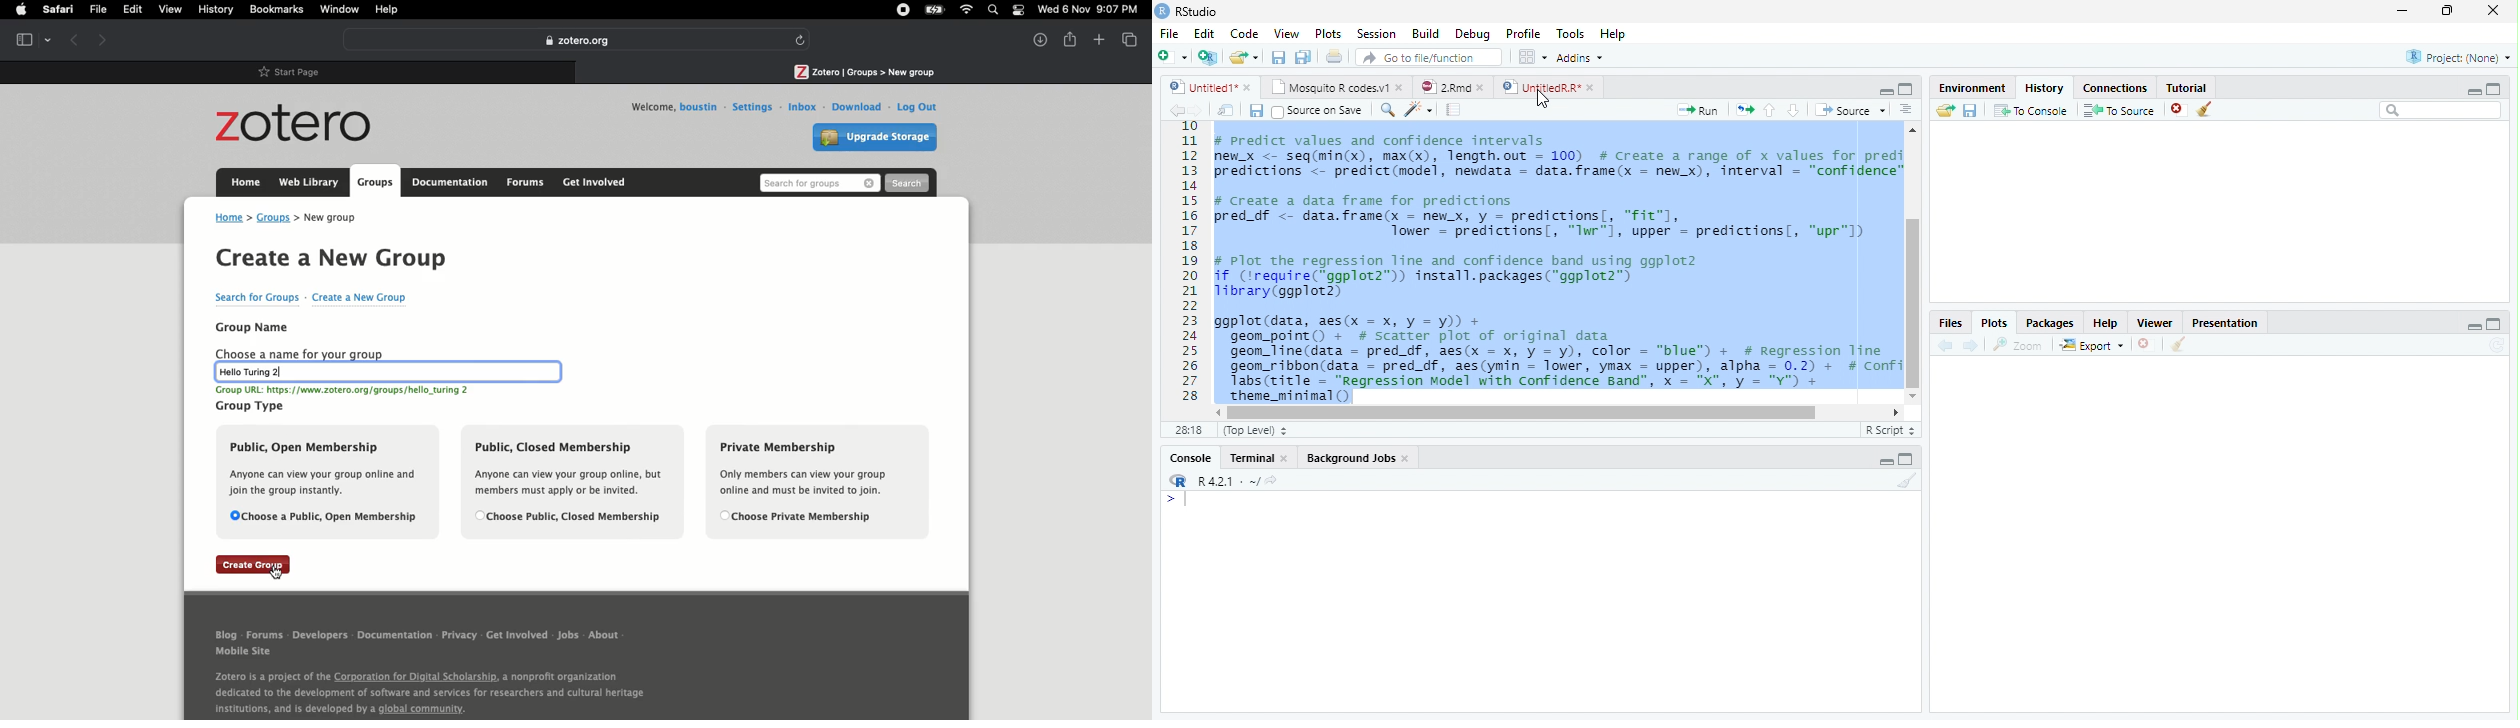 The image size is (2520, 728). Describe the element at coordinates (225, 636) in the screenshot. I see `Blog` at that location.